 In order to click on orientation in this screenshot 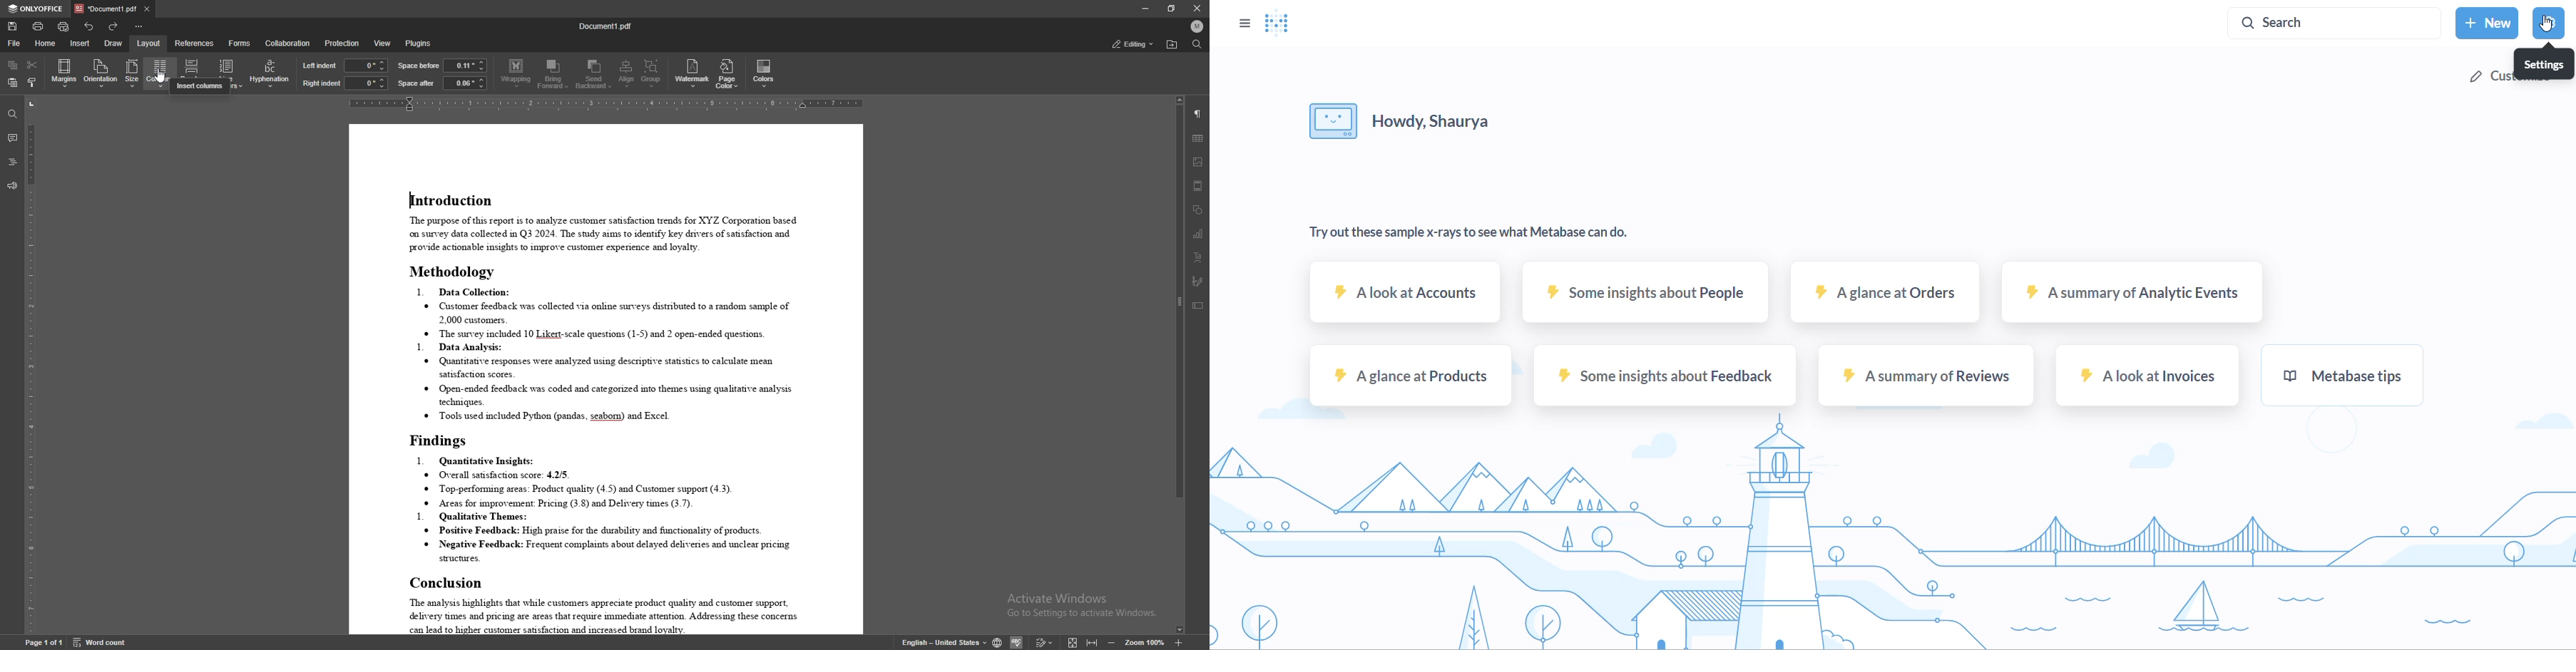, I will do `click(100, 73)`.